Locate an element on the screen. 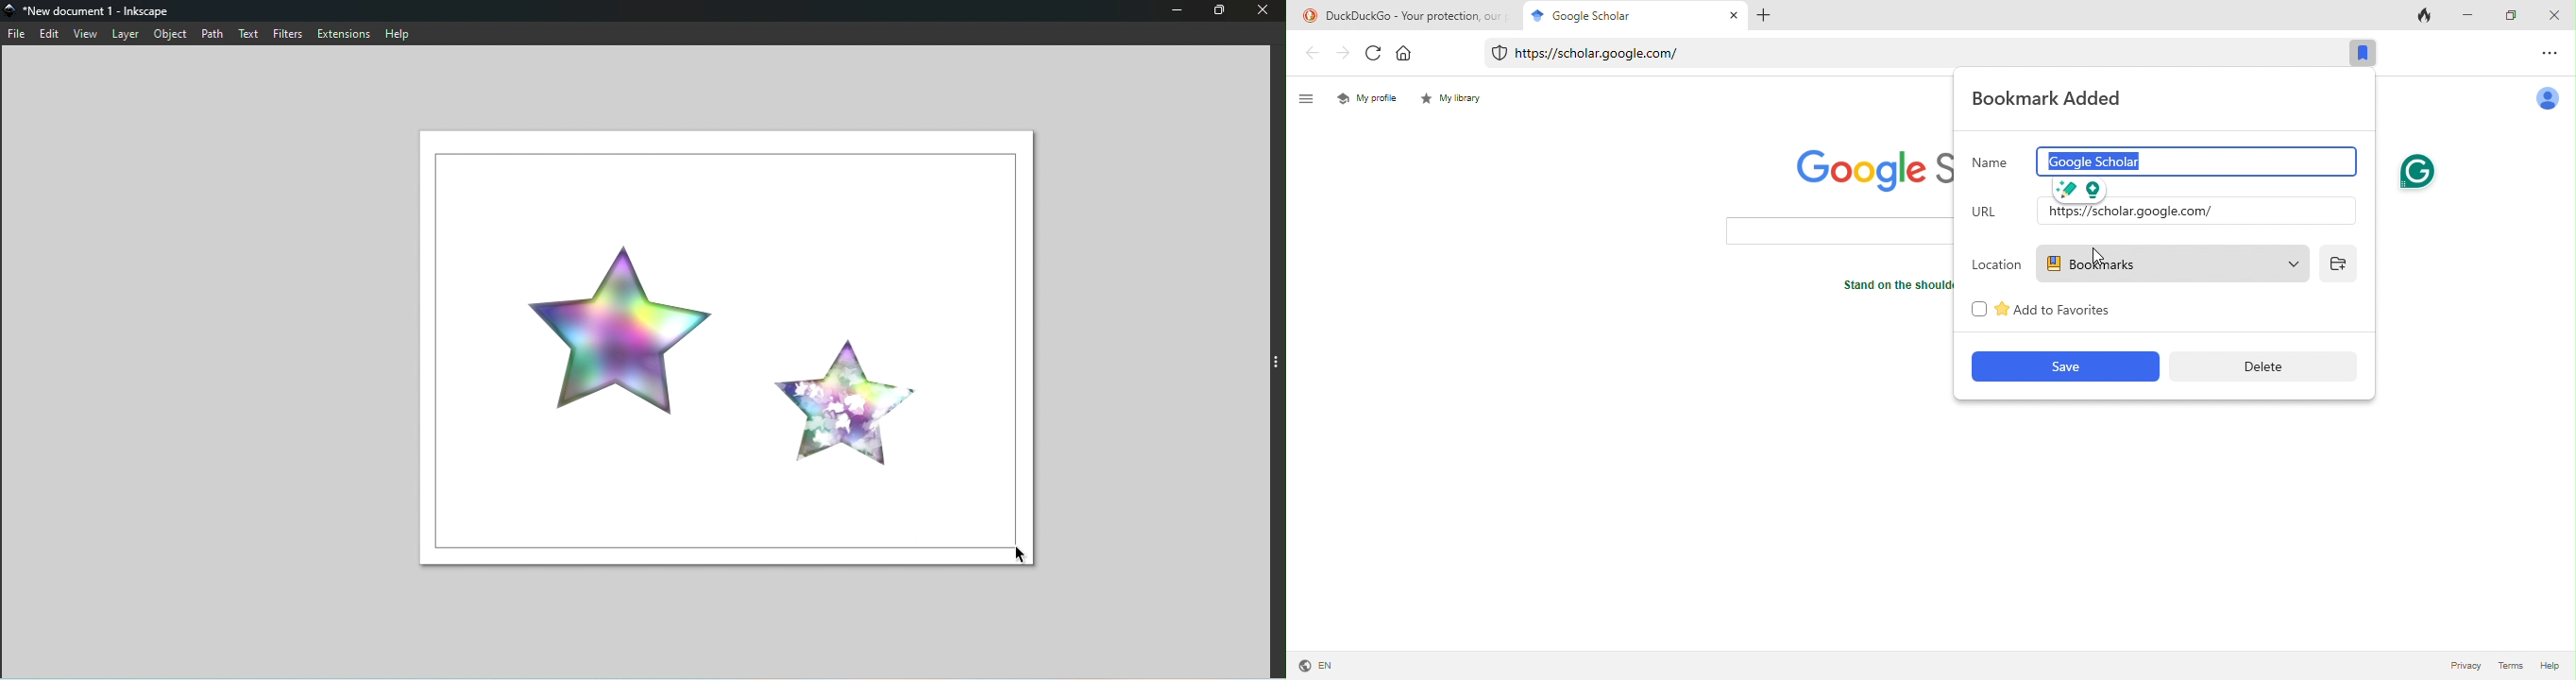 The image size is (2576, 700). Minimize is located at coordinates (1178, 10).